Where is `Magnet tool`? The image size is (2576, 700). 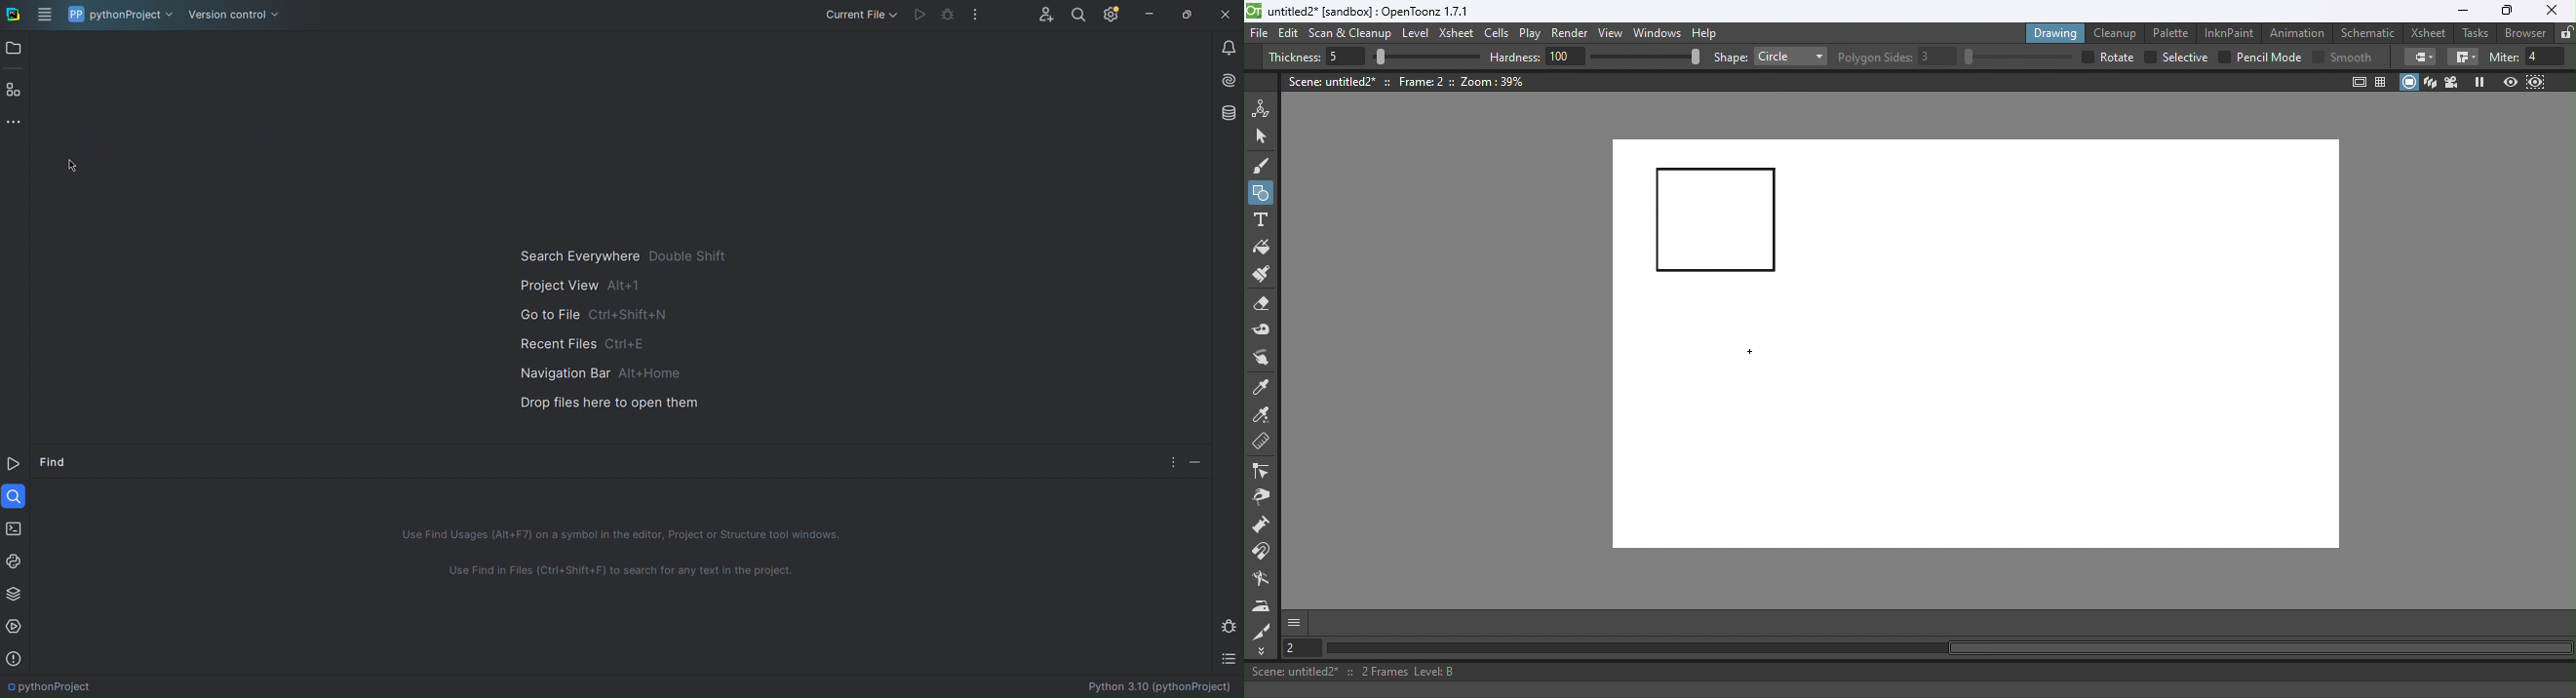 Magnet tool is located at coordinates (1263, 526).